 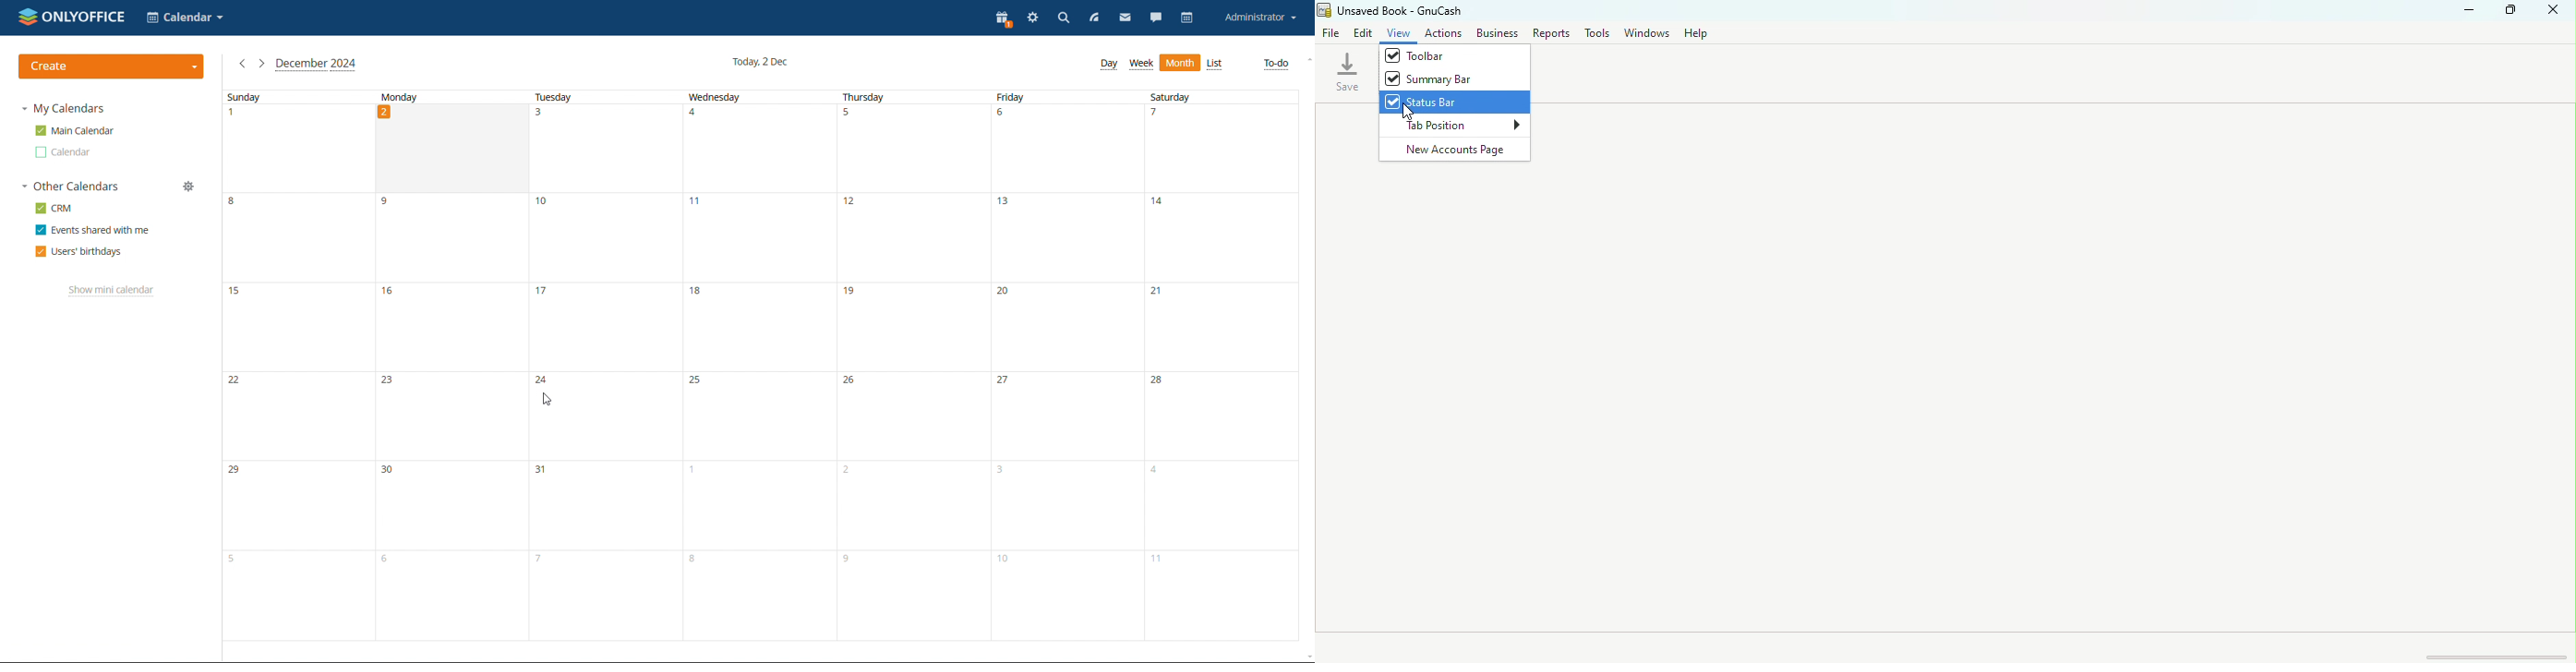 I want to click on scroll up, so click(x=1307, y=60).